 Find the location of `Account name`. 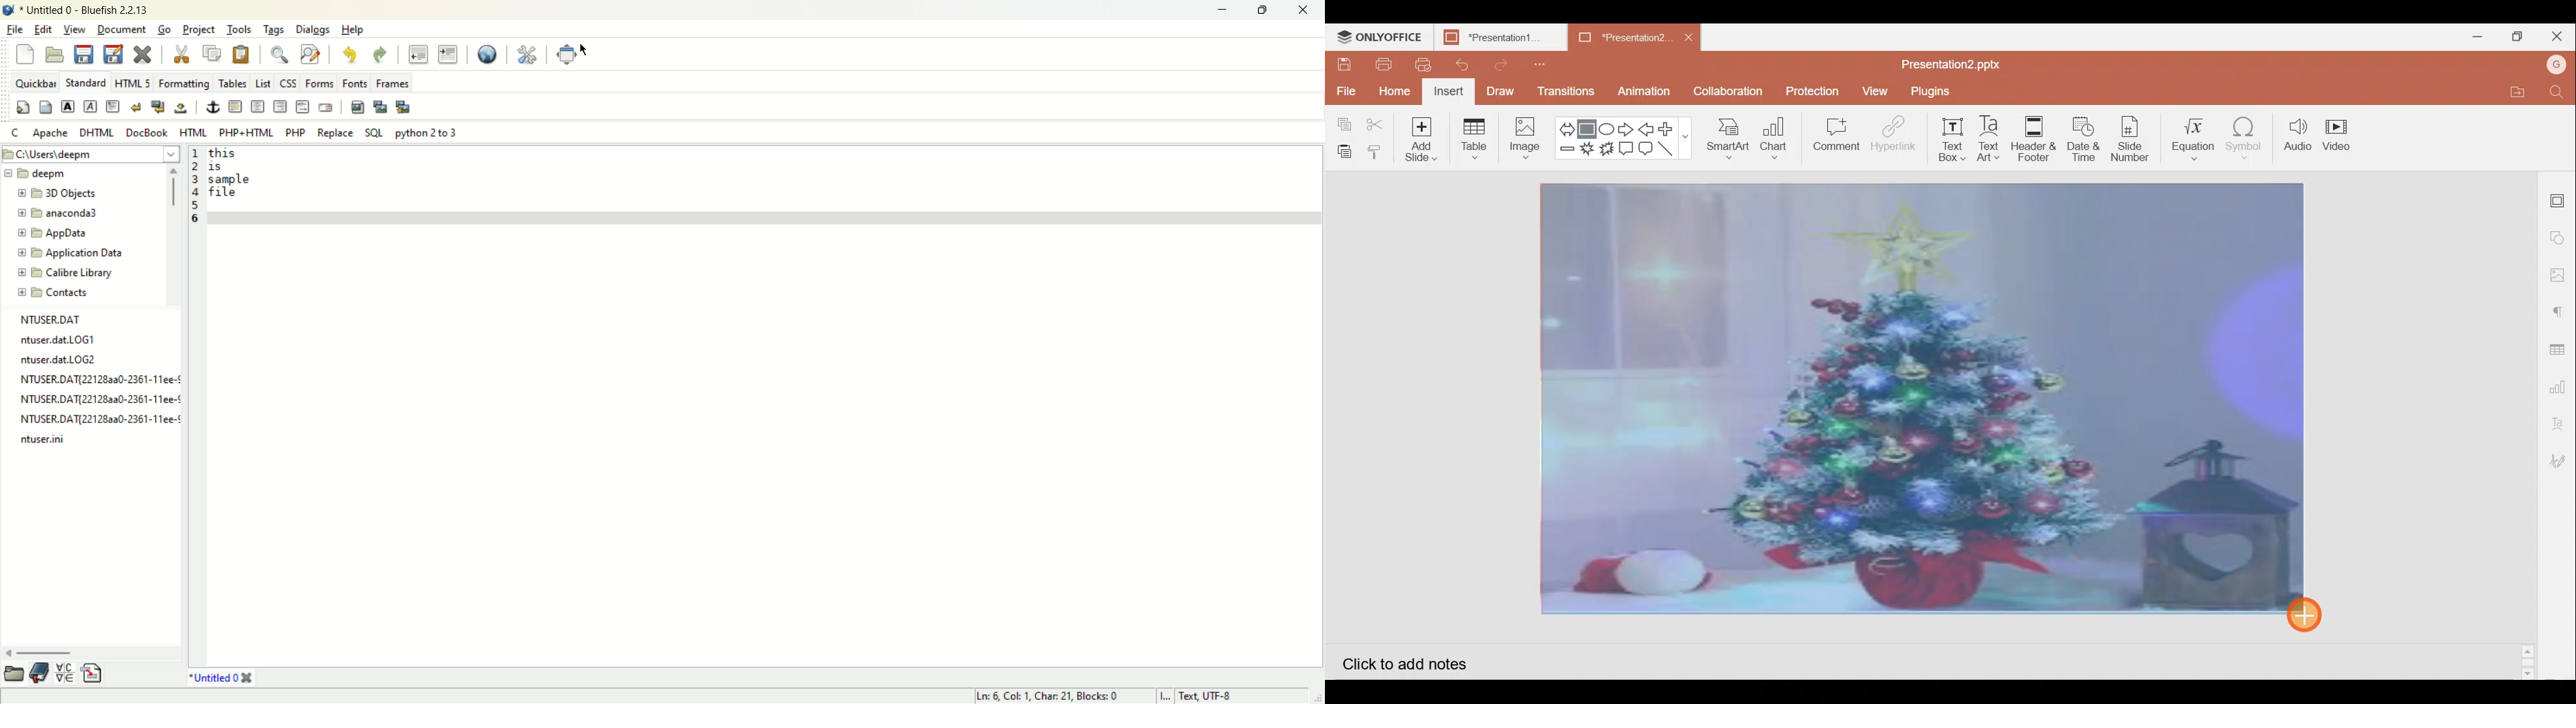

Account name is located at coordinates (2558, 65).